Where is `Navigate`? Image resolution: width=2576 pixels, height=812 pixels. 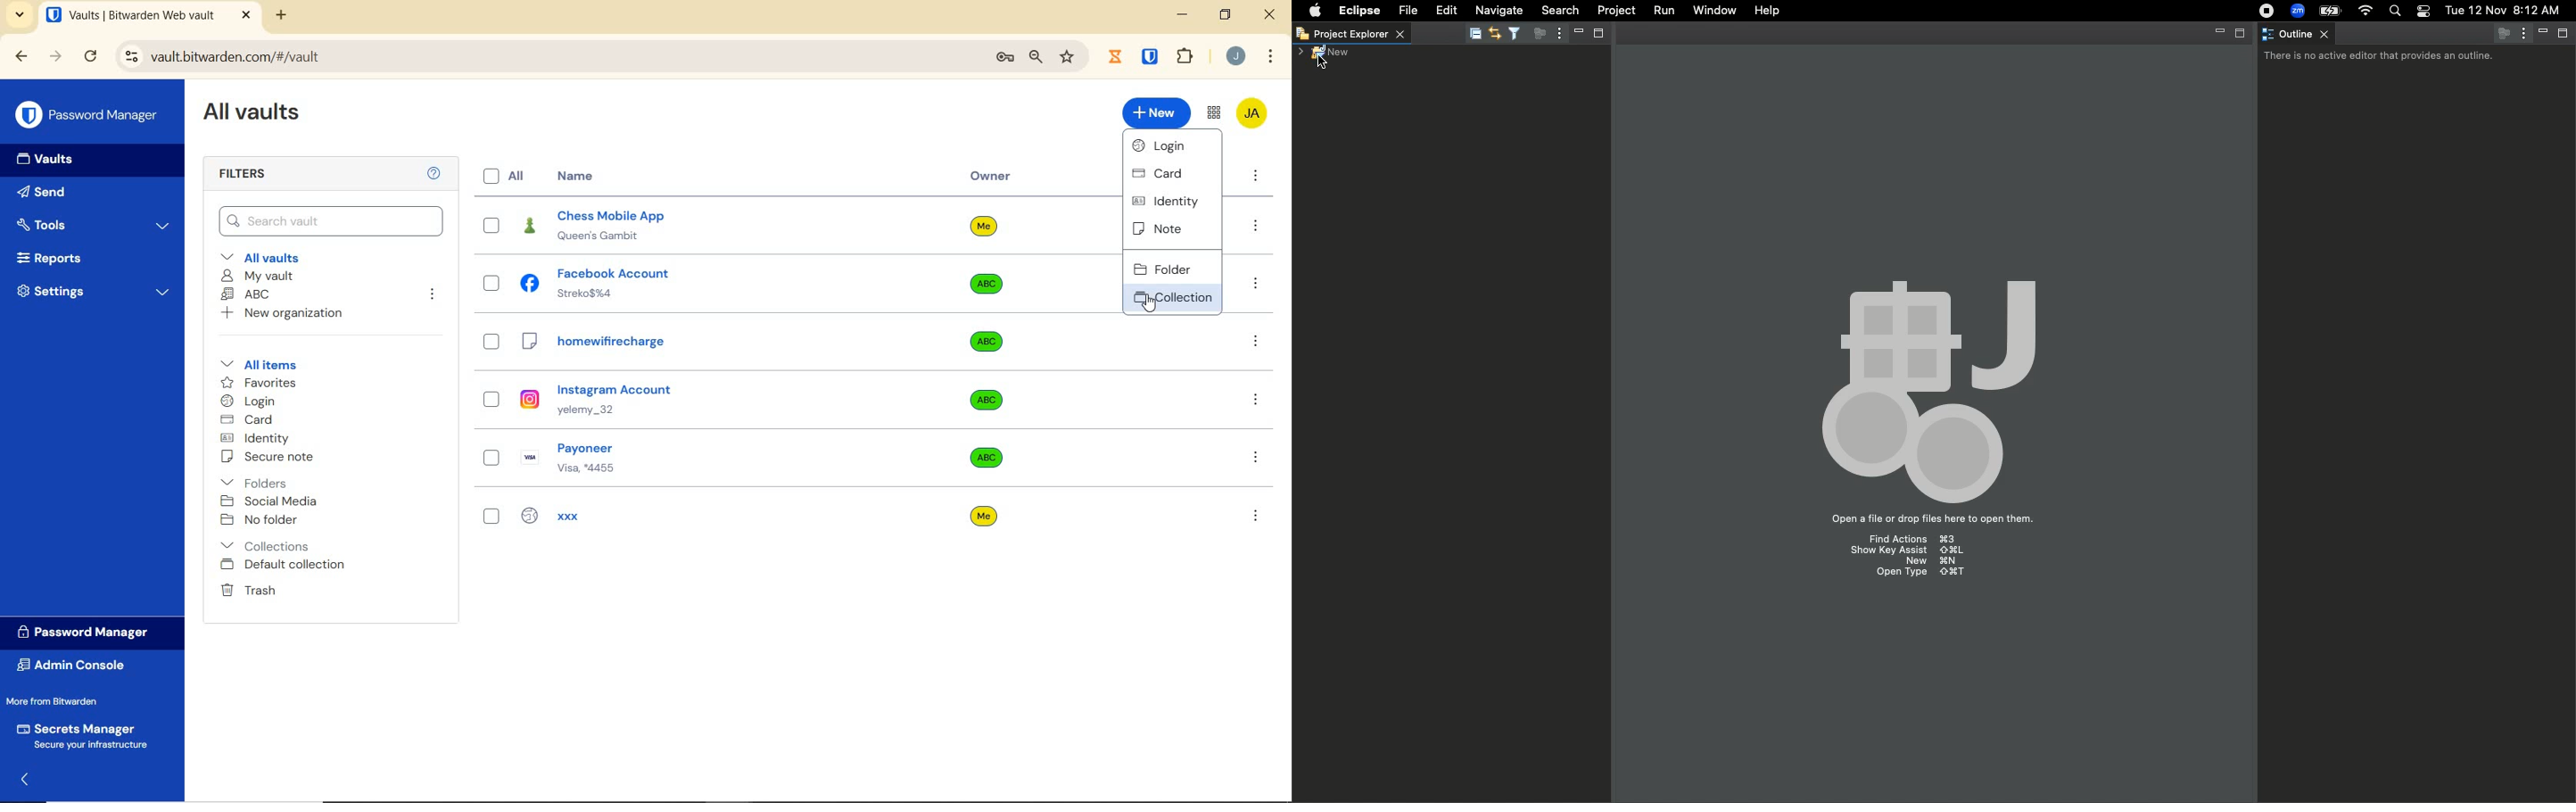
Navigate is located at coordinates (1497, 11).